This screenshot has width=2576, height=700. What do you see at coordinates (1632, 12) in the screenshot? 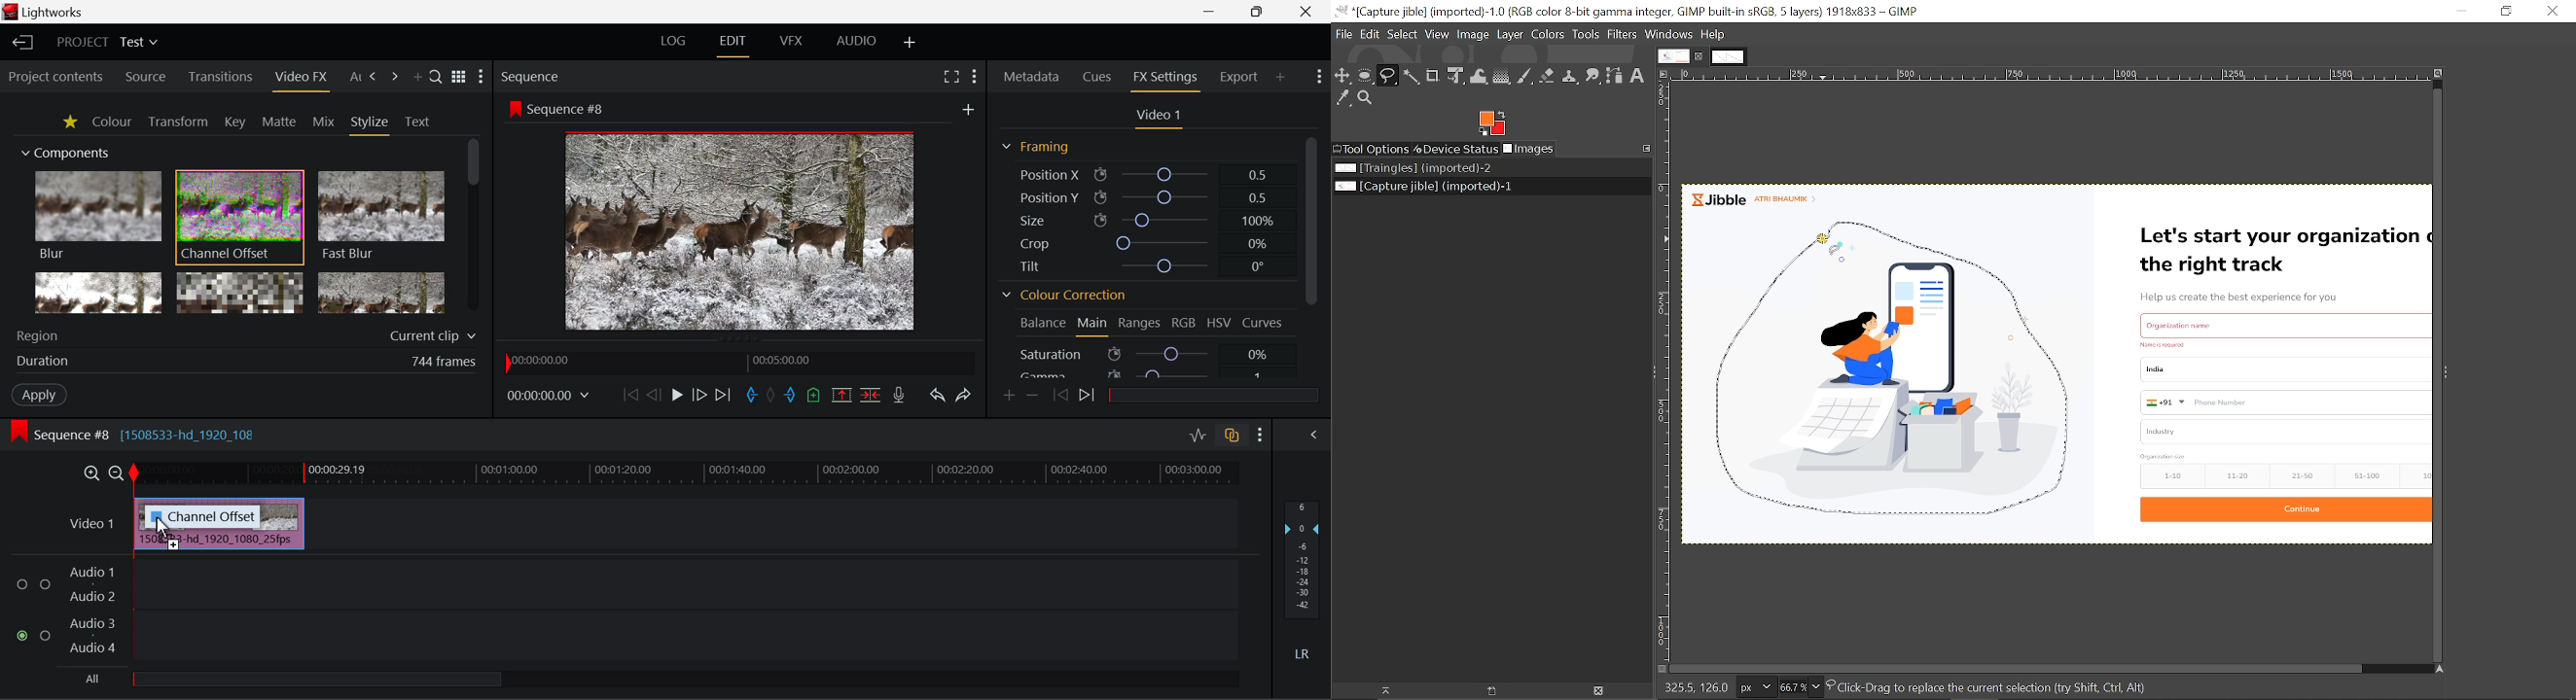
I see `Current window ` at bounding box center [1632, 12].